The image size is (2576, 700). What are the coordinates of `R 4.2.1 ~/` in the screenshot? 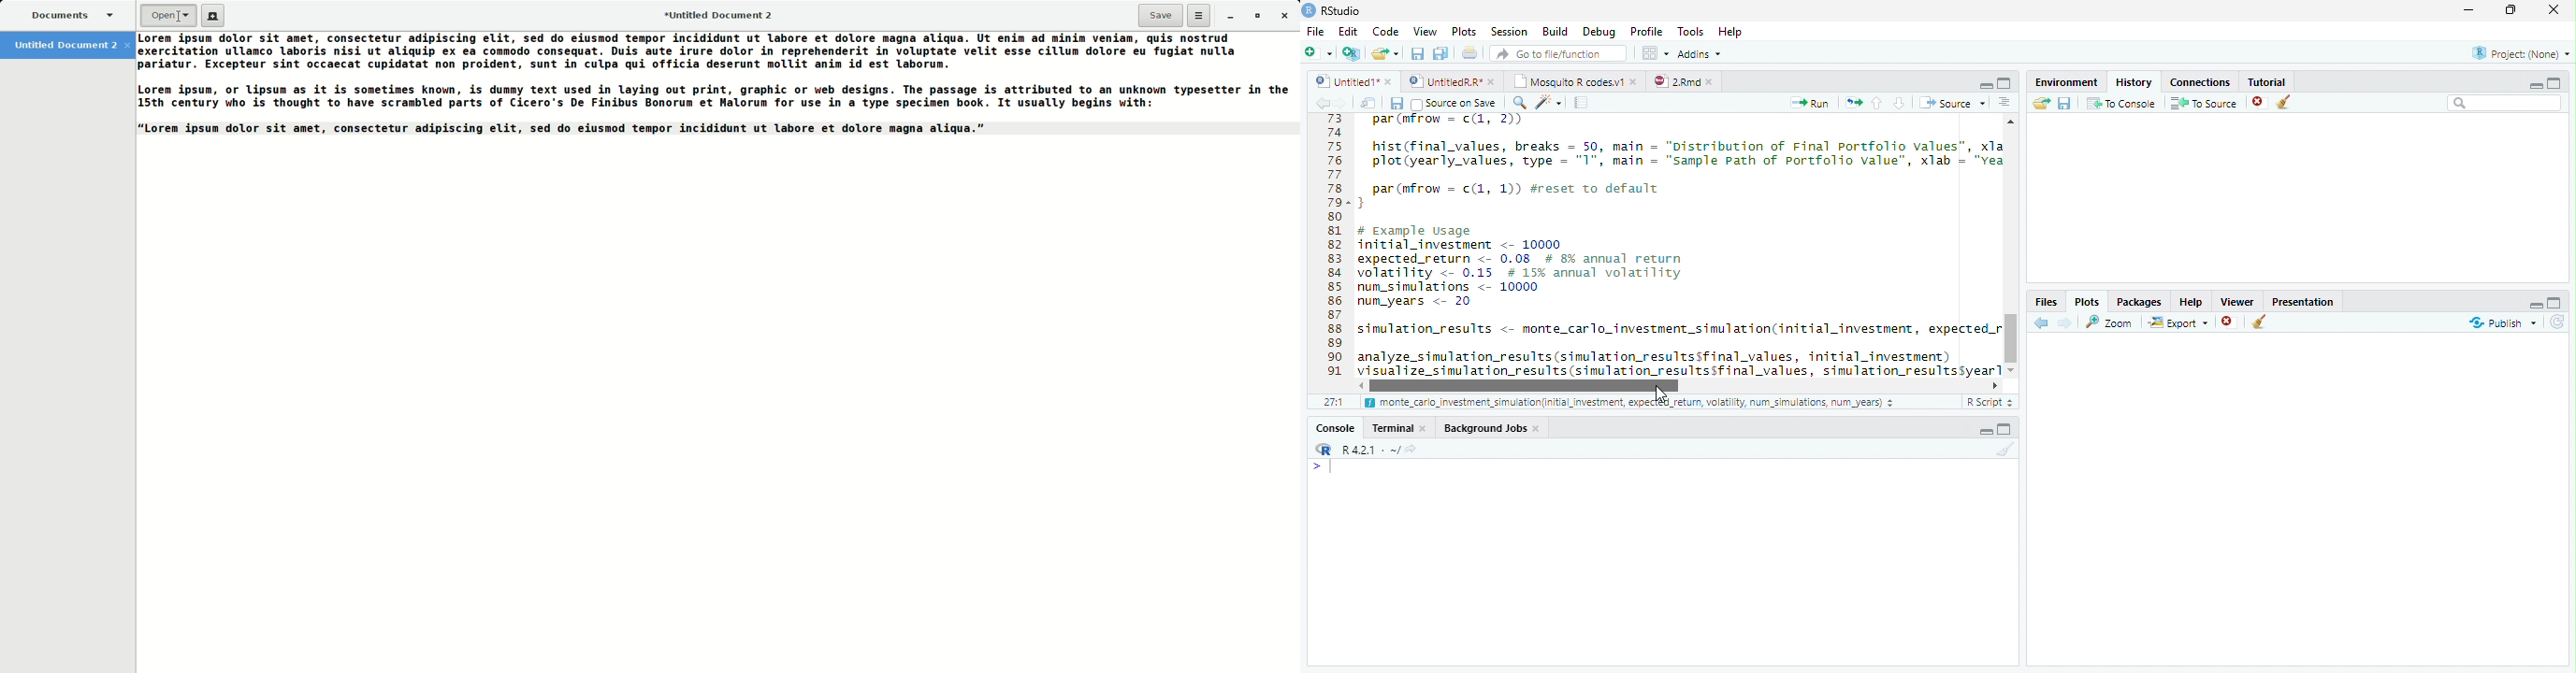 It's located at (1363, 448).